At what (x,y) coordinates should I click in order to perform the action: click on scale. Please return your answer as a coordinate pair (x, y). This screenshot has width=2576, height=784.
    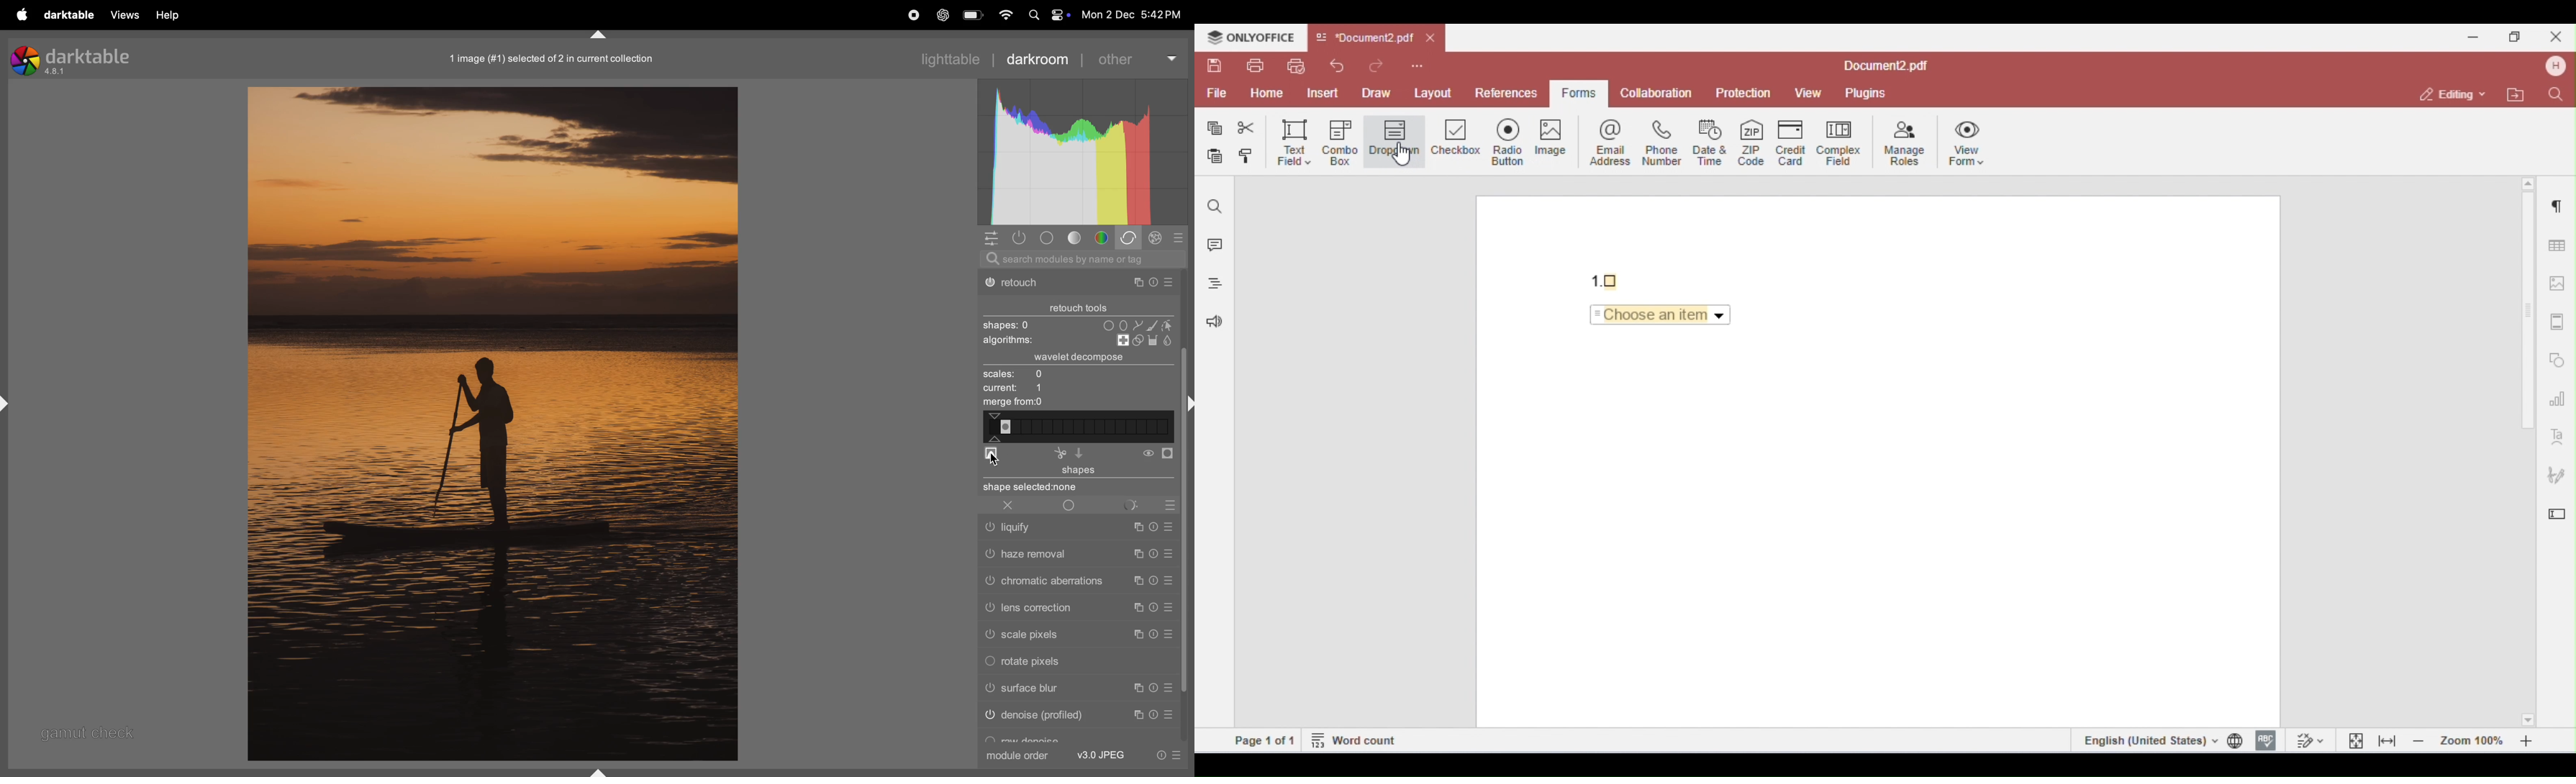
    Looking at the image, I should click on (1078, 428).